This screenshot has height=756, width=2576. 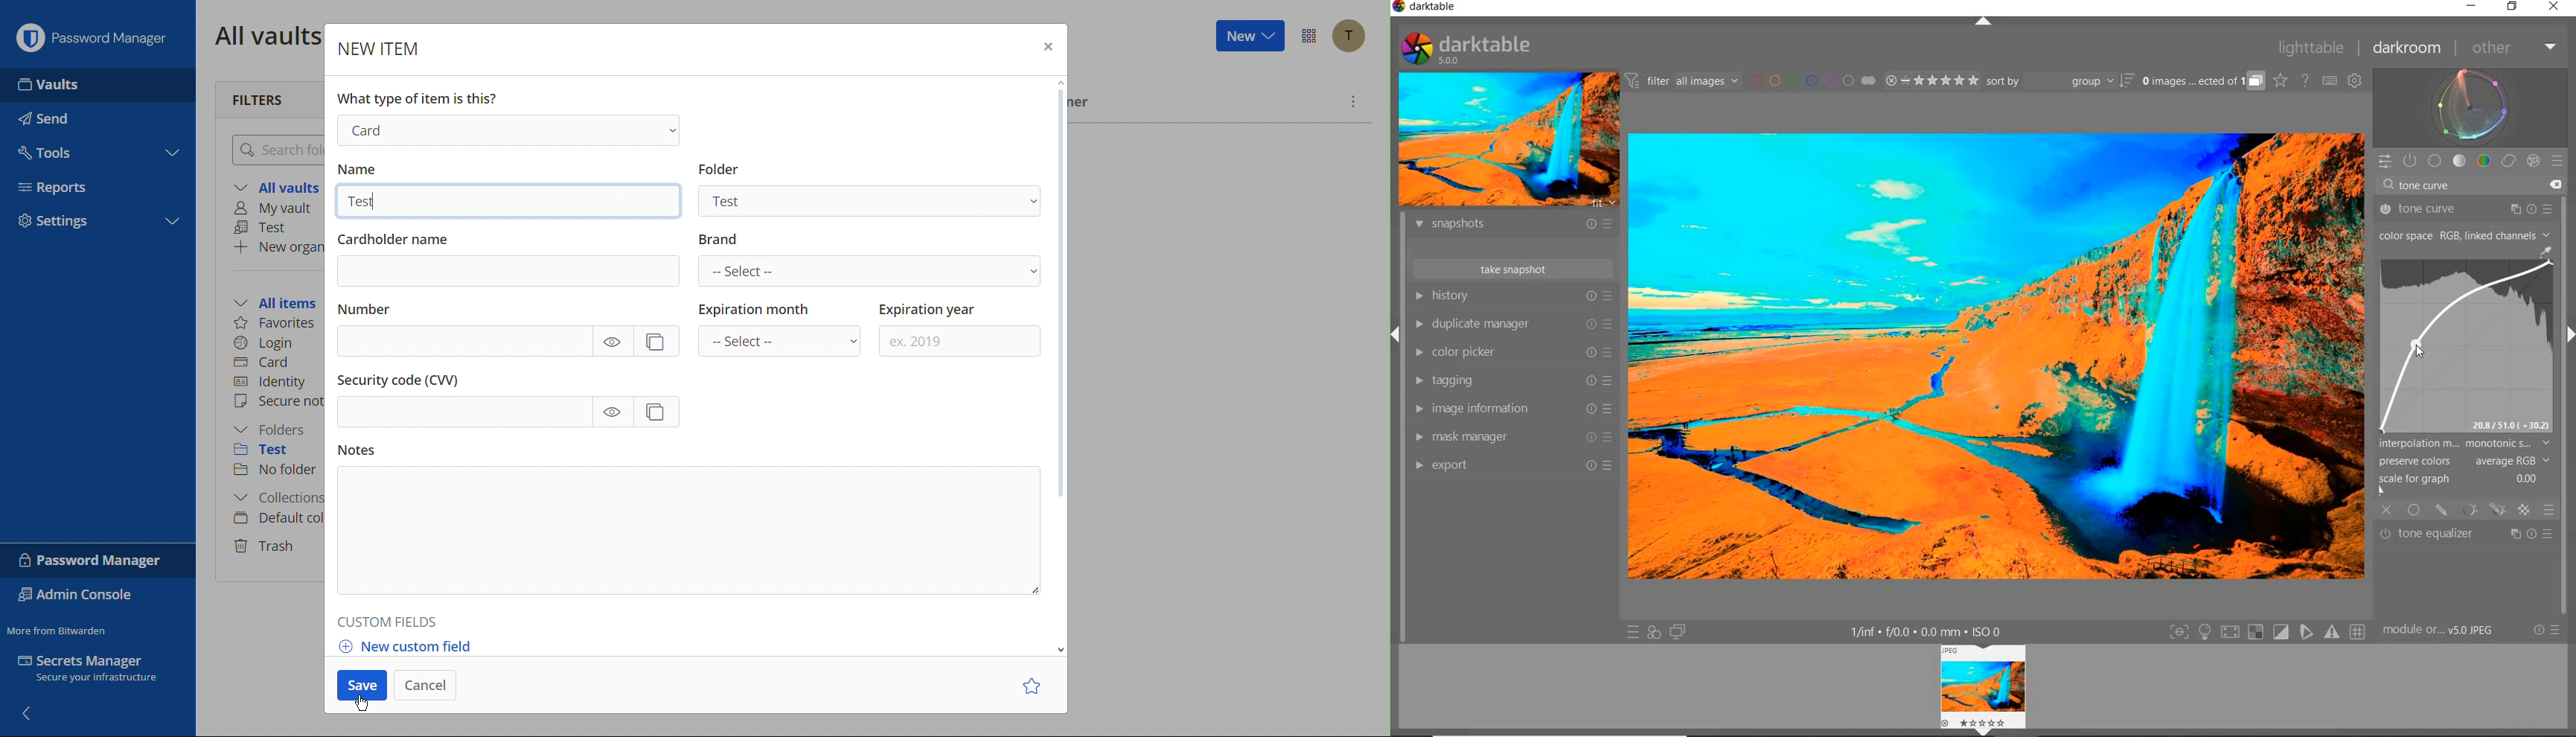 I want to click on Trash, so click(x=267, y=547).